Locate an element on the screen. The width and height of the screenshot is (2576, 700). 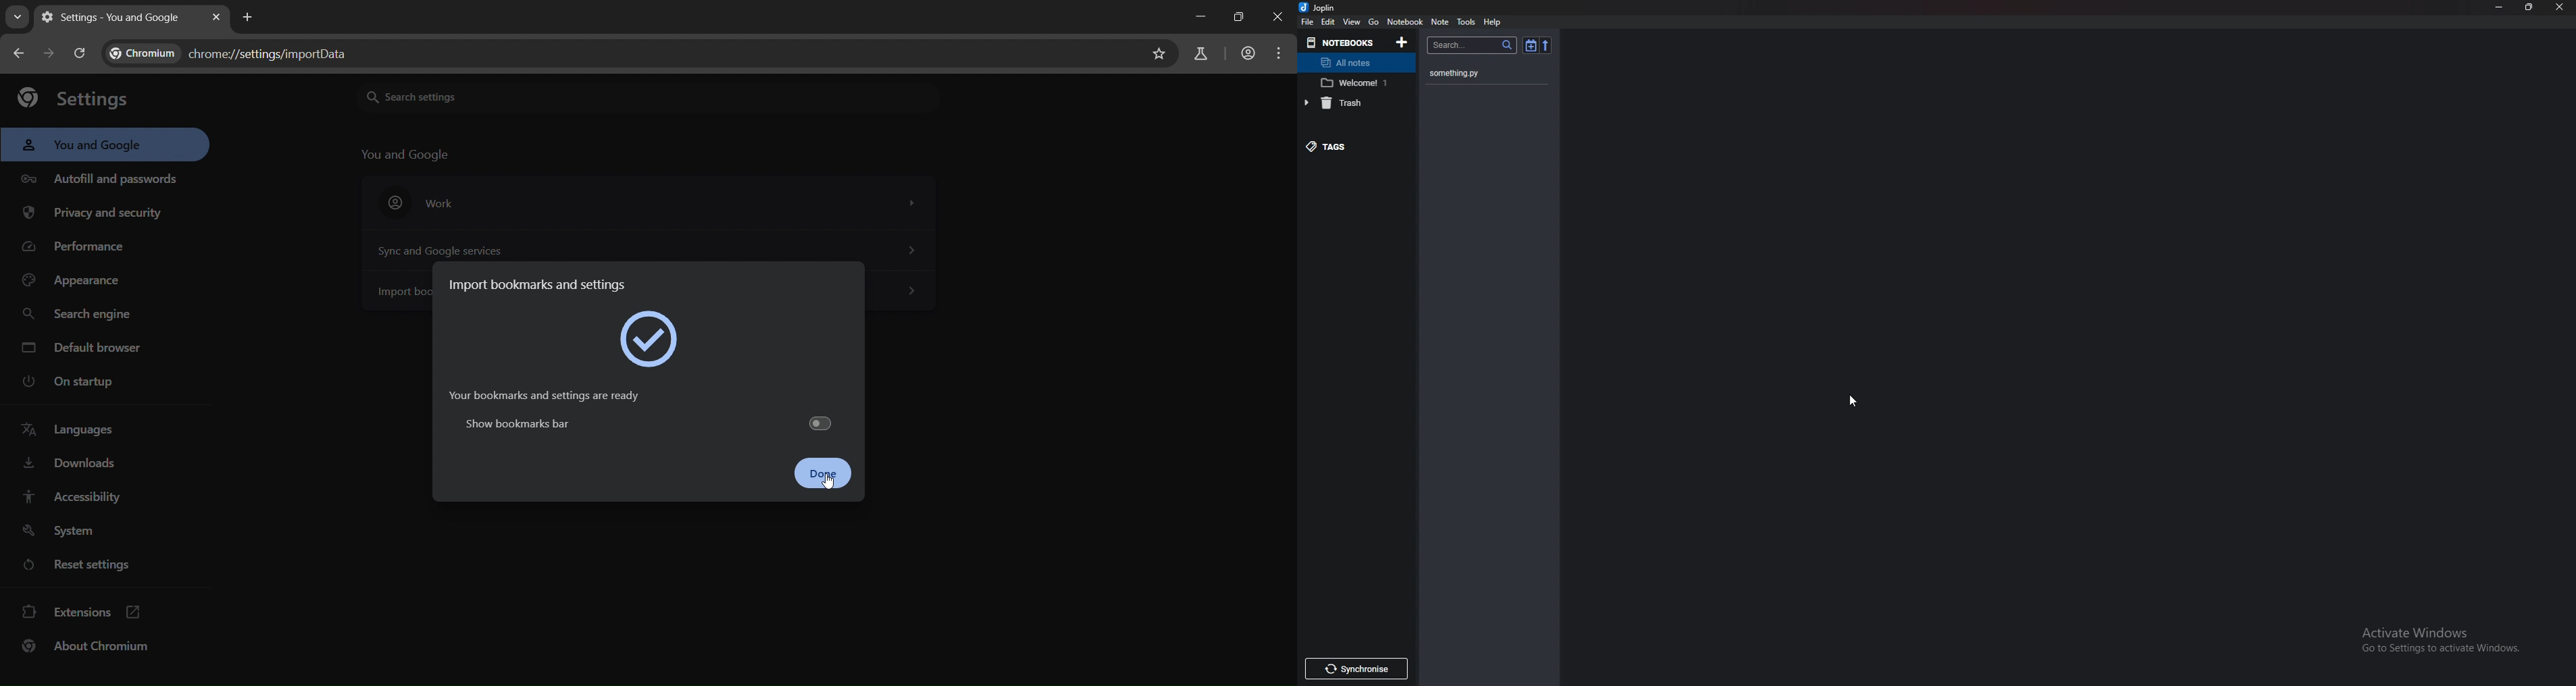
utofill and passwords is located at coordinates (101, 174).